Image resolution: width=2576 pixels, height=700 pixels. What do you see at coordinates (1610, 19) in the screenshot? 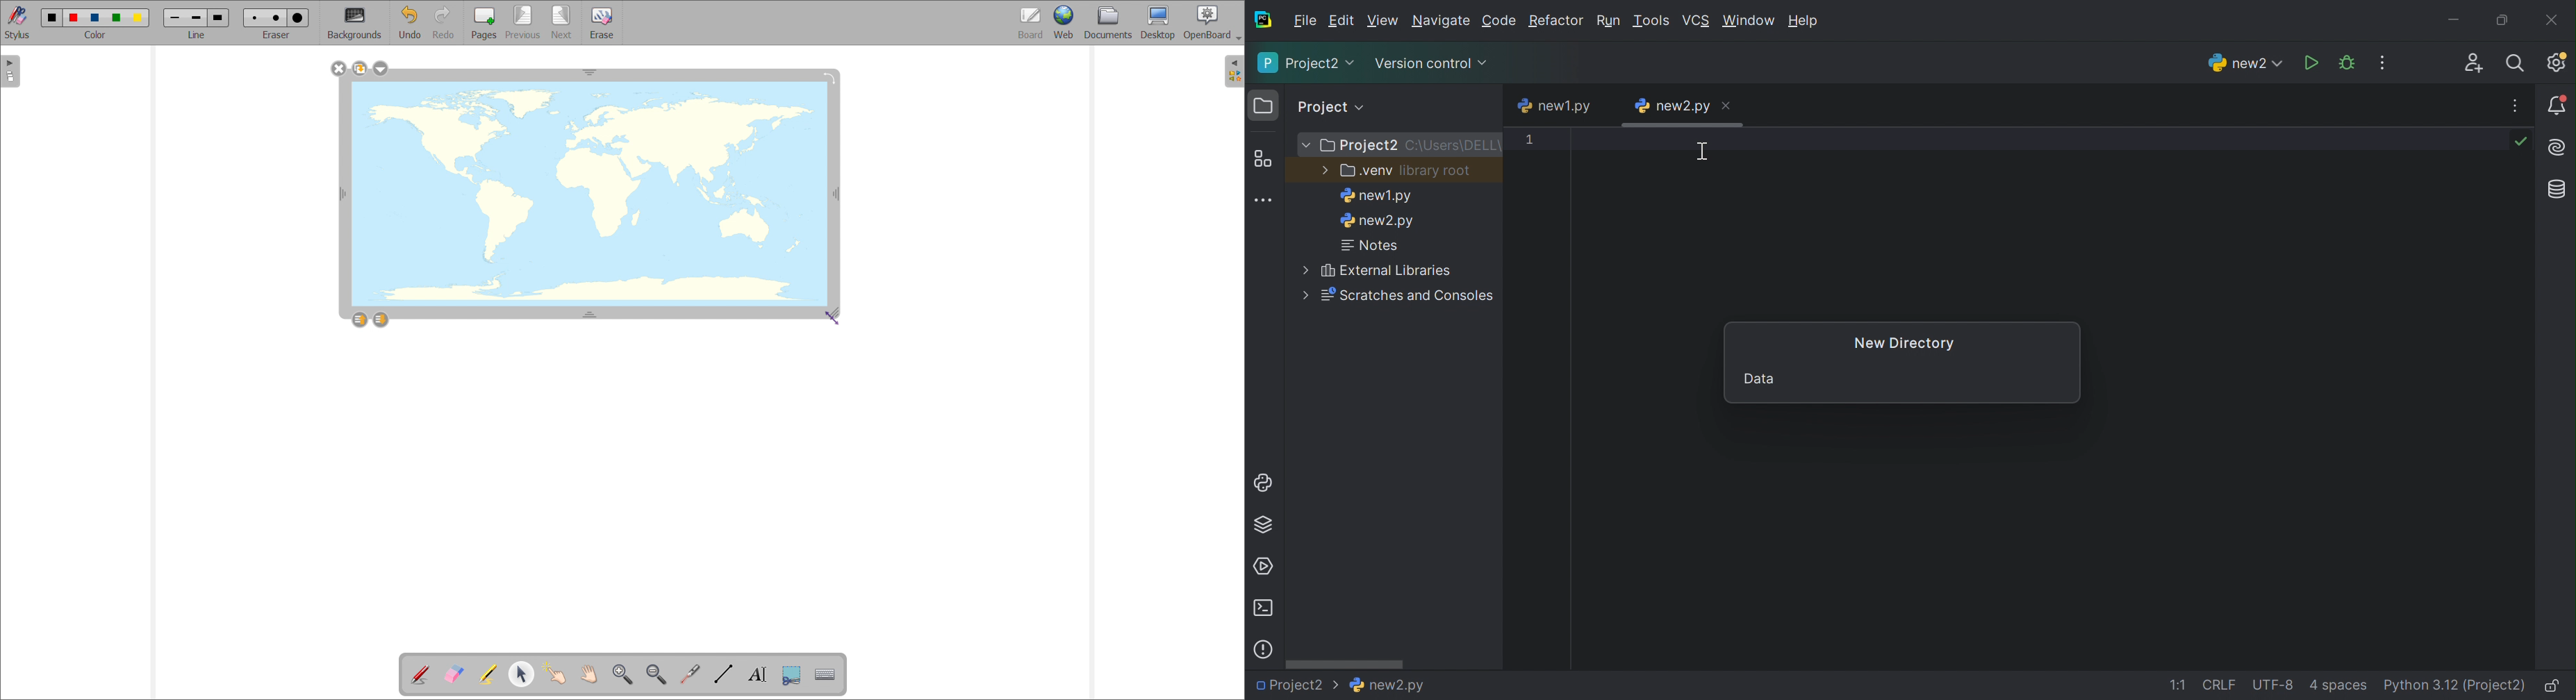
I see `Run` at bounding box center [1610, 19].